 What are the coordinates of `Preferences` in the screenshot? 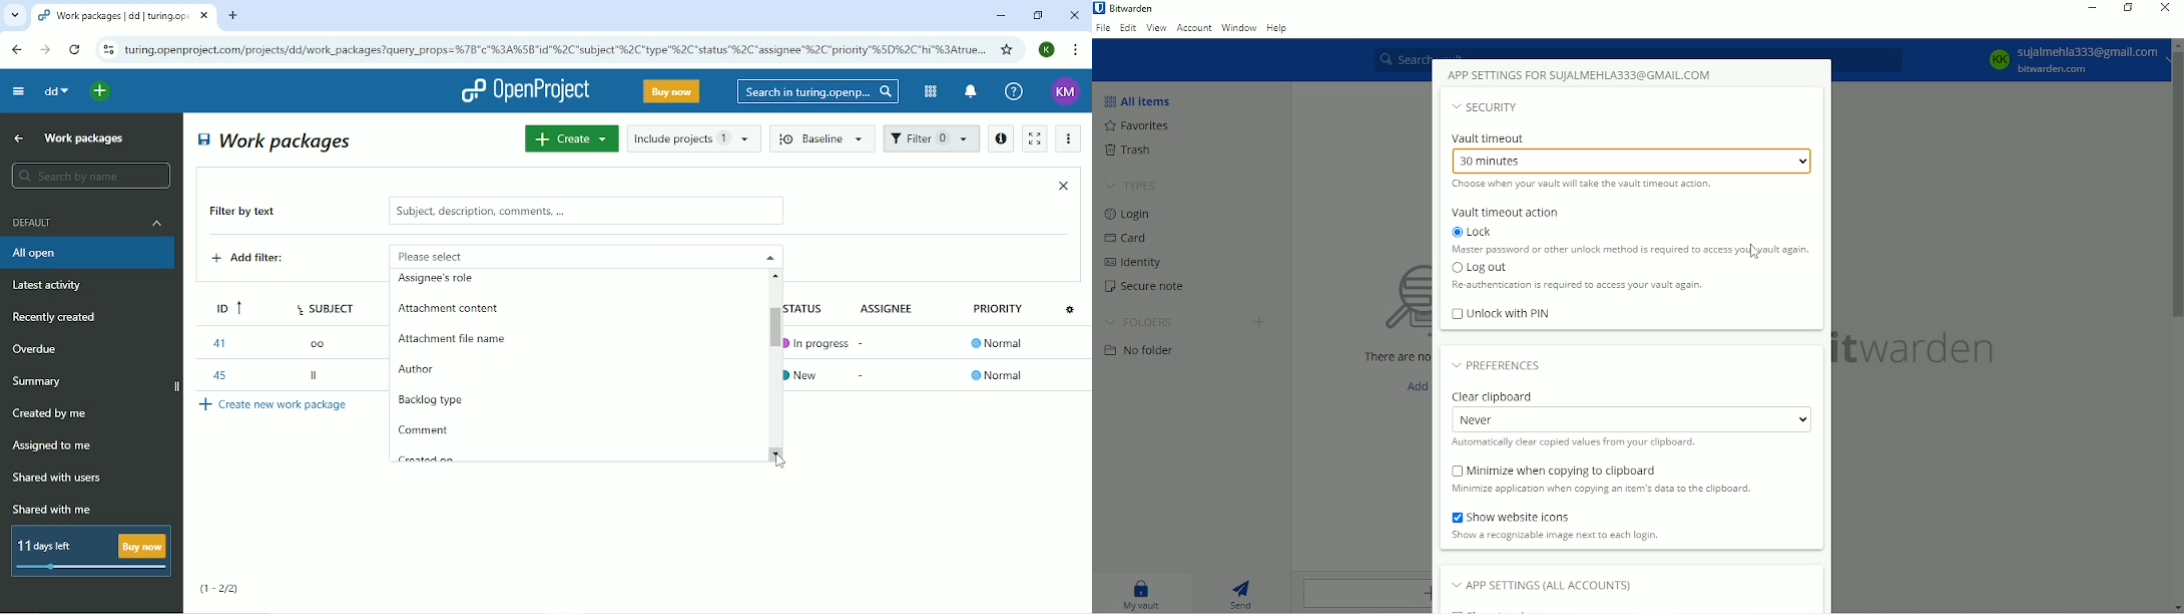 It's located at (1503, 364).